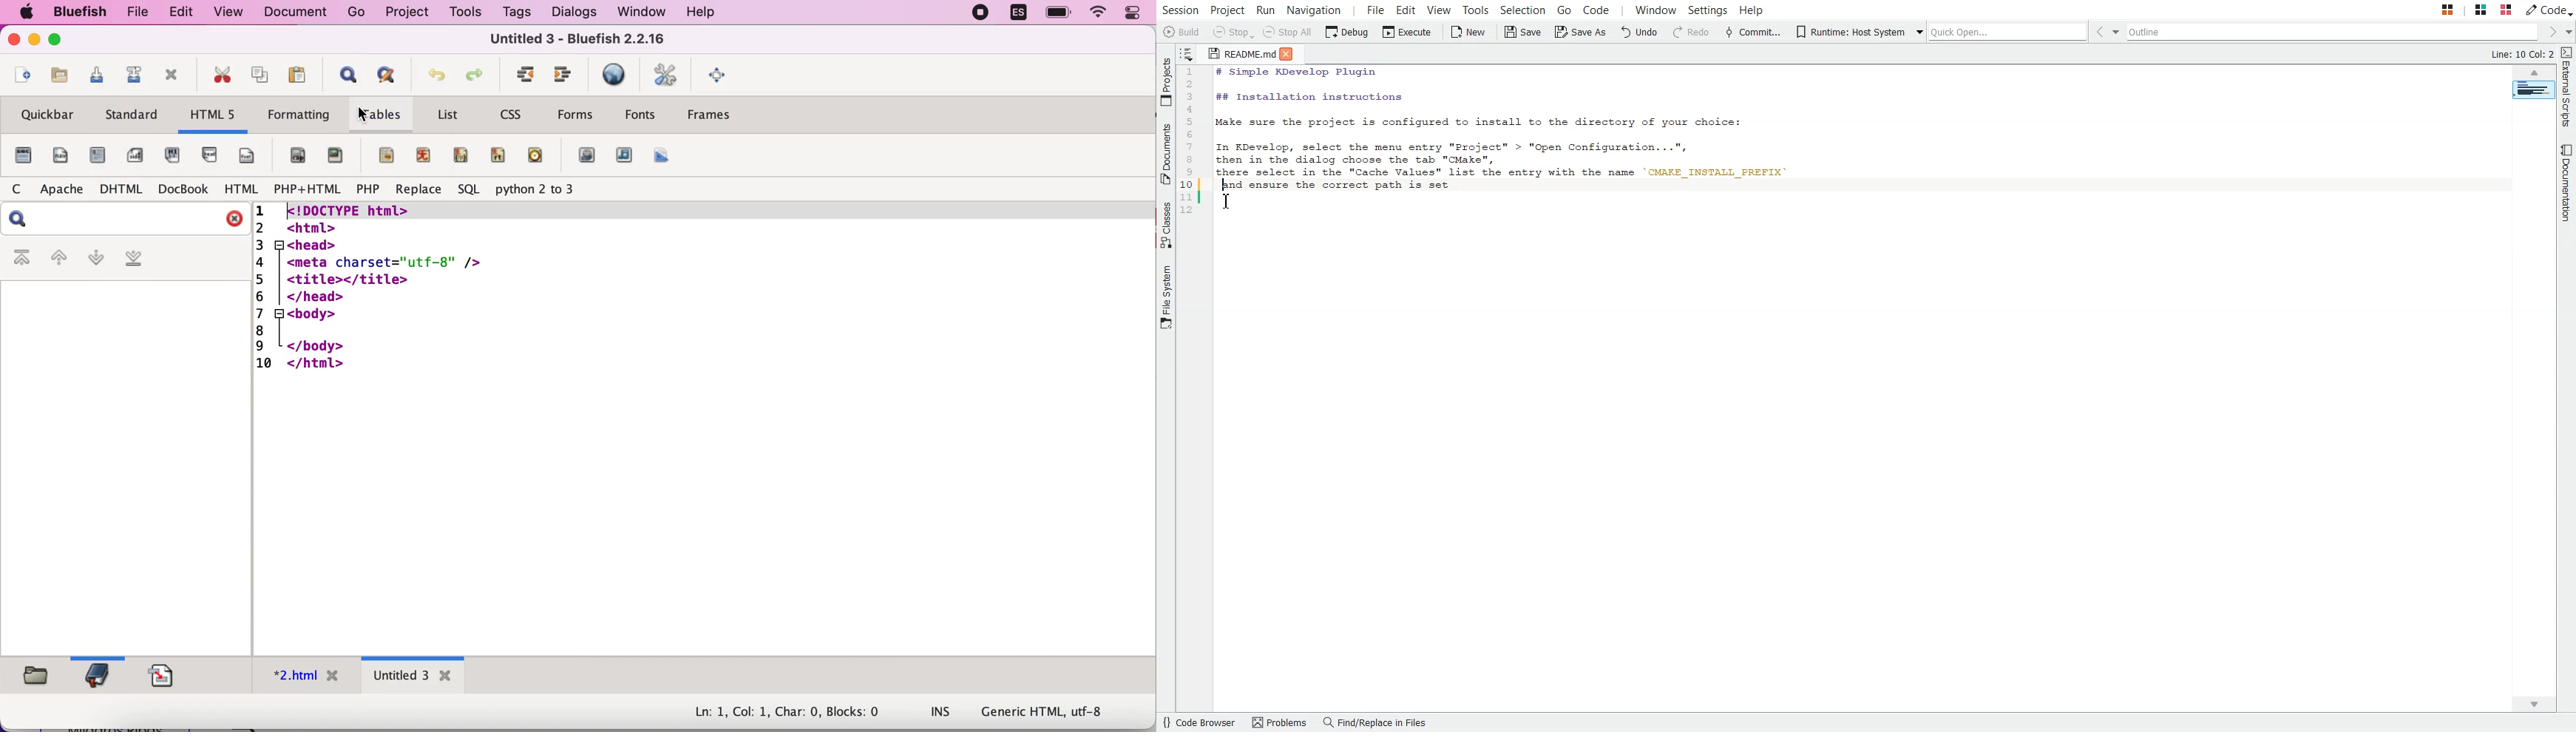 This screenshot has width=2576, height=756. What do you see at coordinates (625, 157) in the screenshot?
I see `audio` at bounding box center [625, 157].